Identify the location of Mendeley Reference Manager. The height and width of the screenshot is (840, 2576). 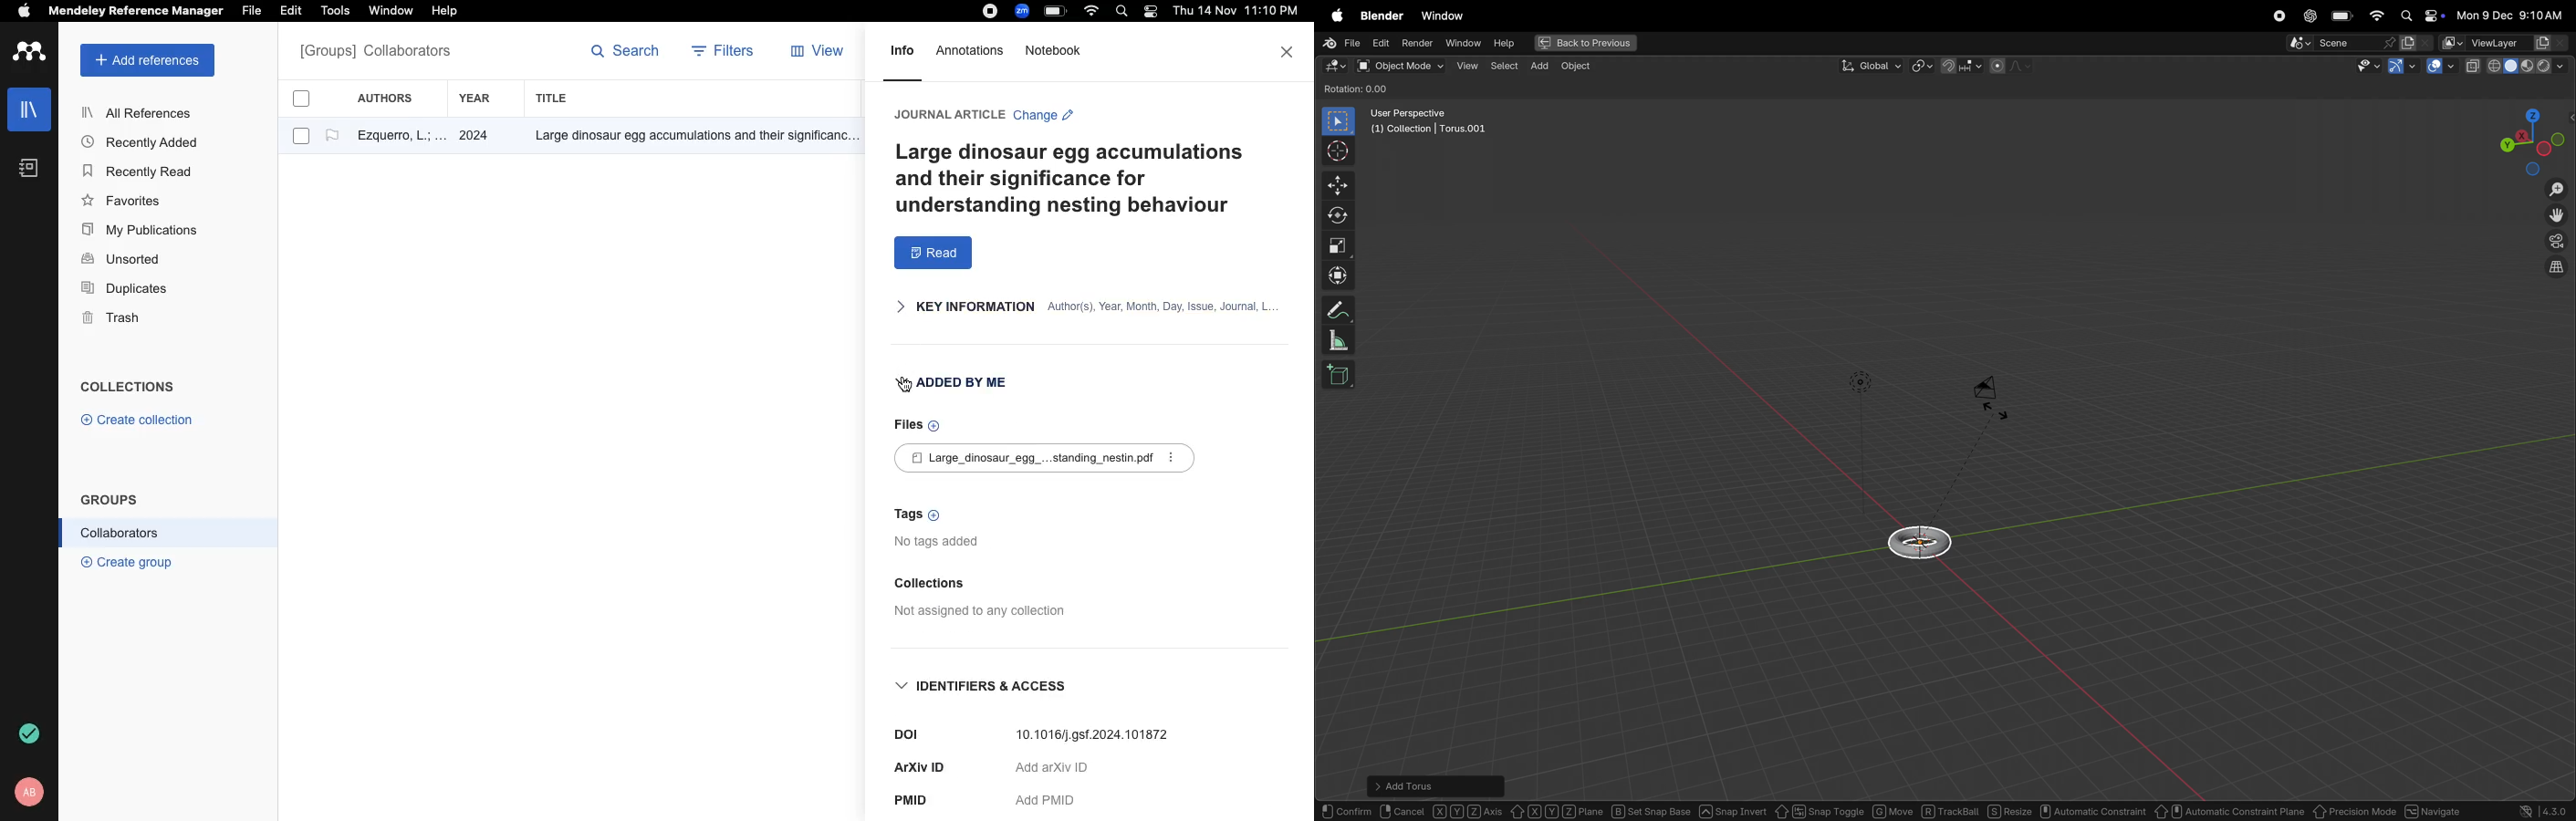
(136, 12).